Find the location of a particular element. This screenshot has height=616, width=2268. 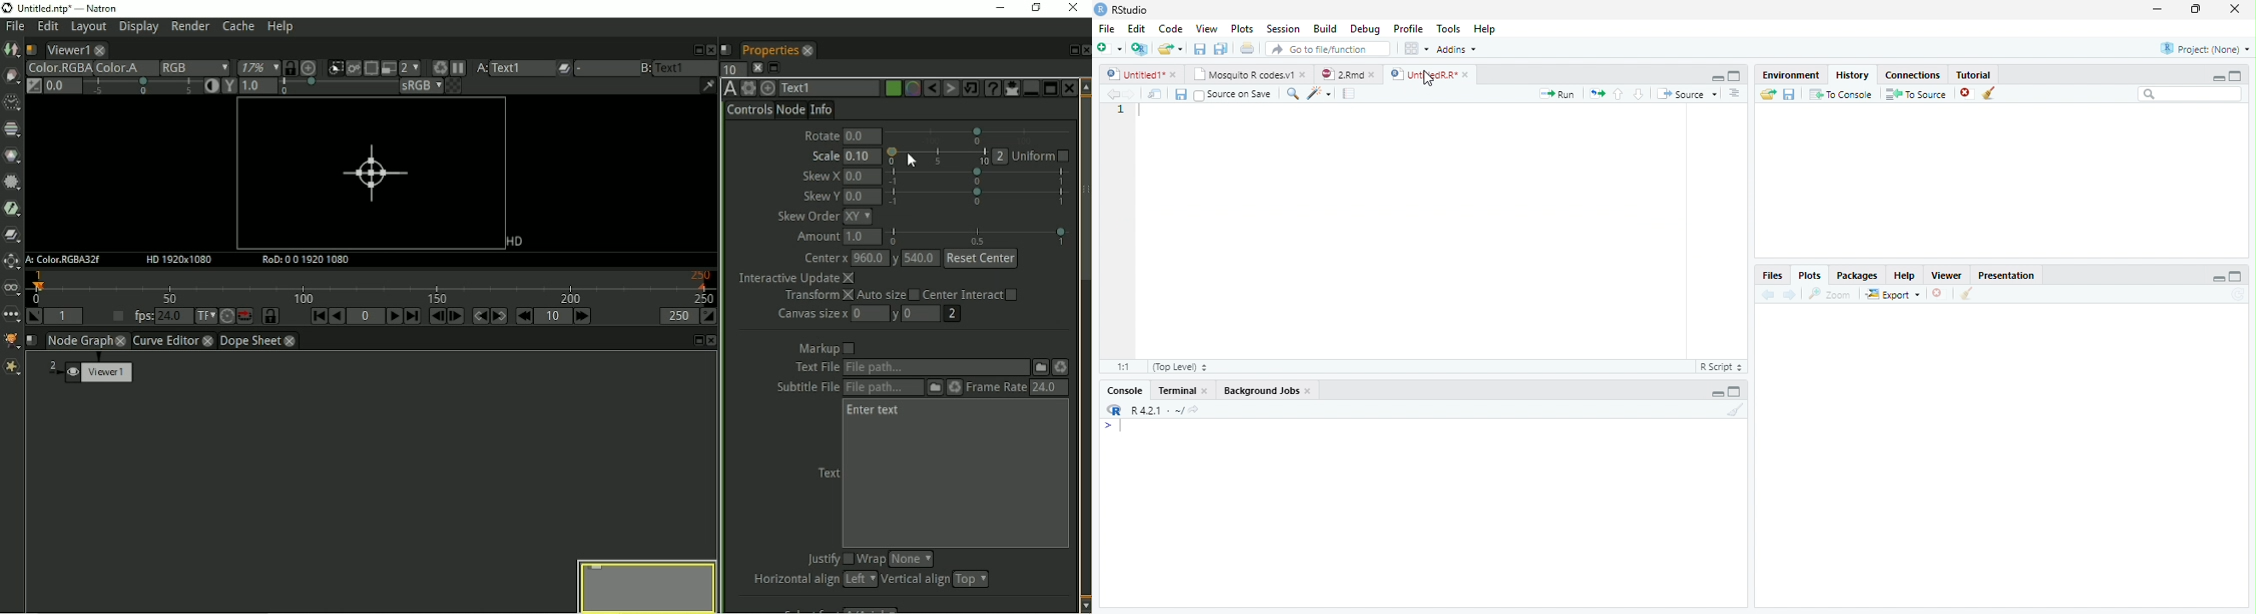

Environment is located at coordinates (1791, 75).